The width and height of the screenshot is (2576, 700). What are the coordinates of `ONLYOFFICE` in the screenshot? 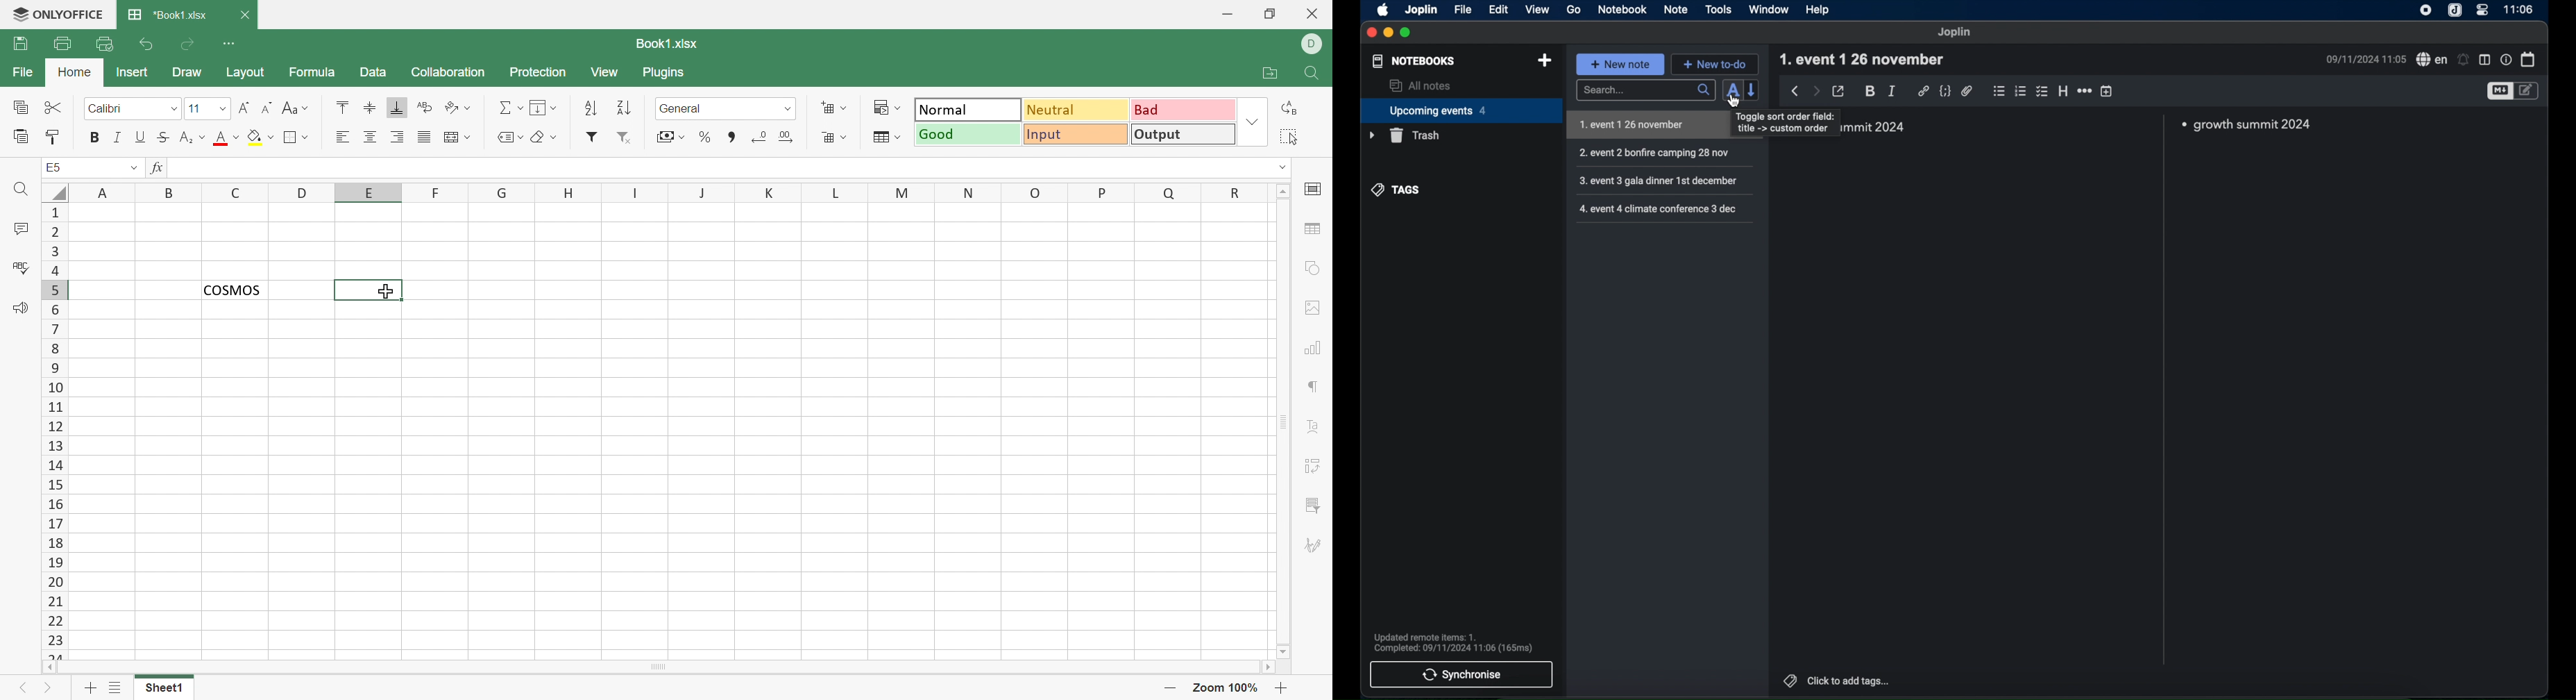 It's located at (58, 15).